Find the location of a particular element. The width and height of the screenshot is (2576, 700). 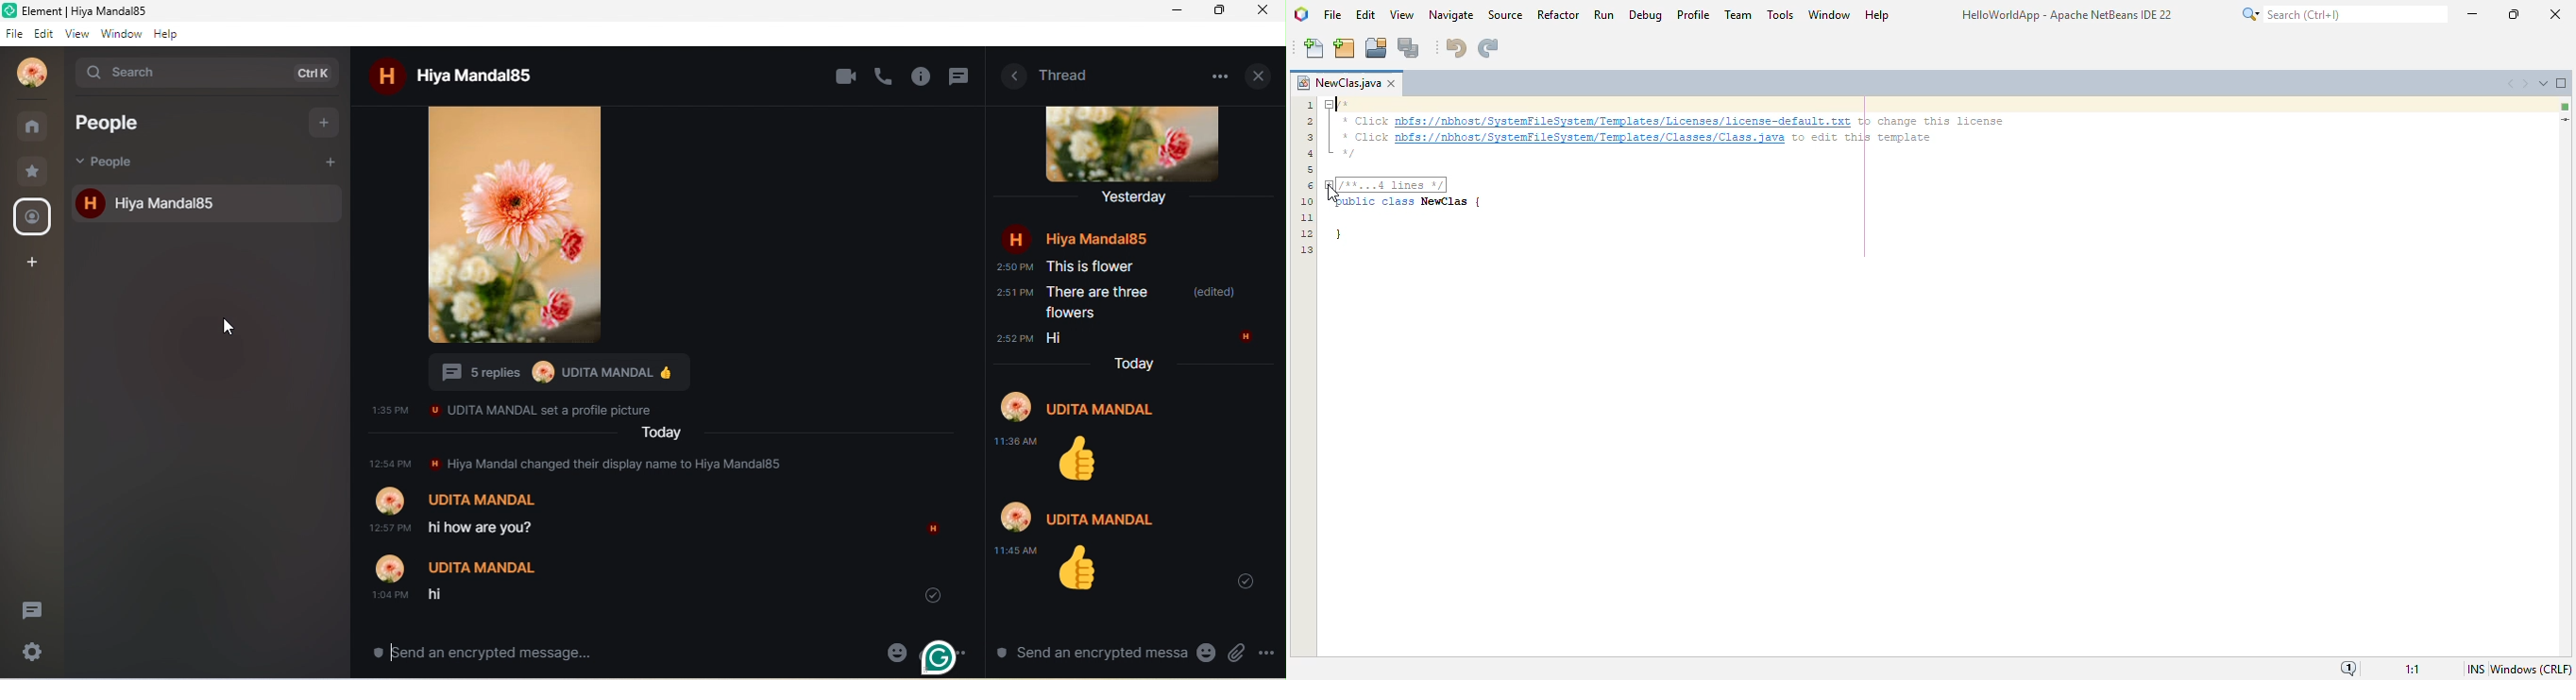

H is located at coordinates (935, 527).